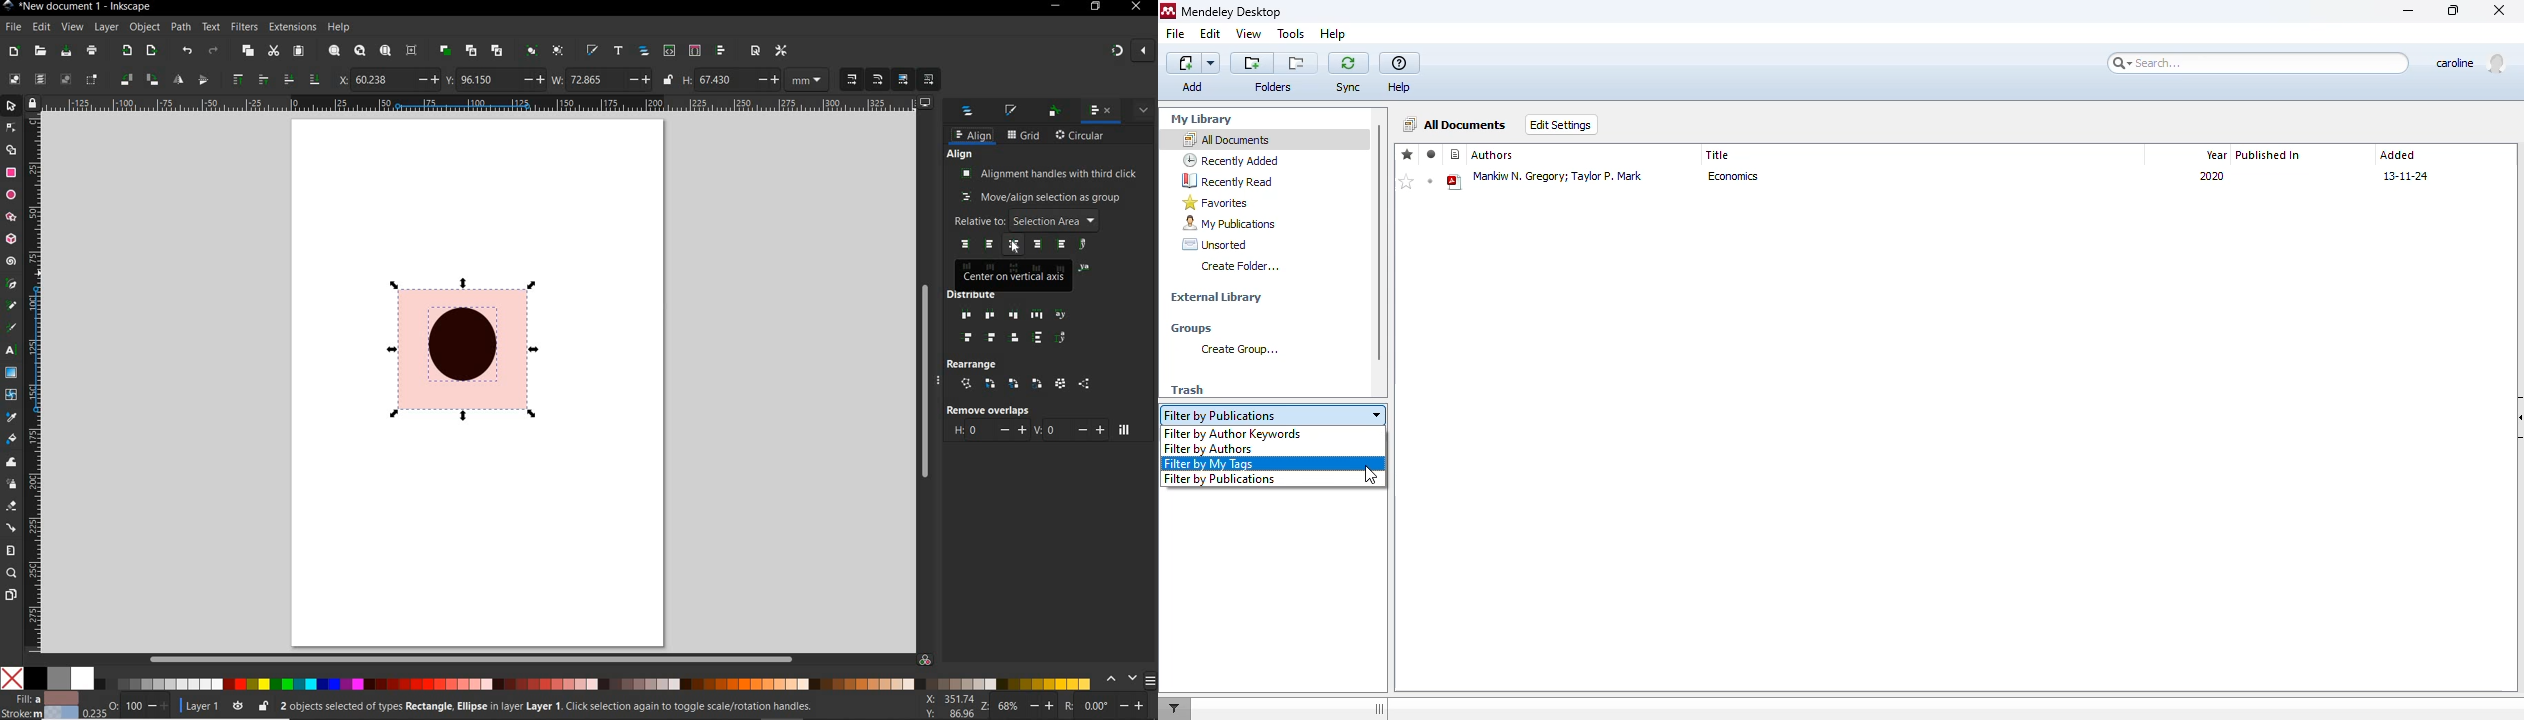 This screenshot has width=2548, height=728. I want to click on search, so click(2254, 63).